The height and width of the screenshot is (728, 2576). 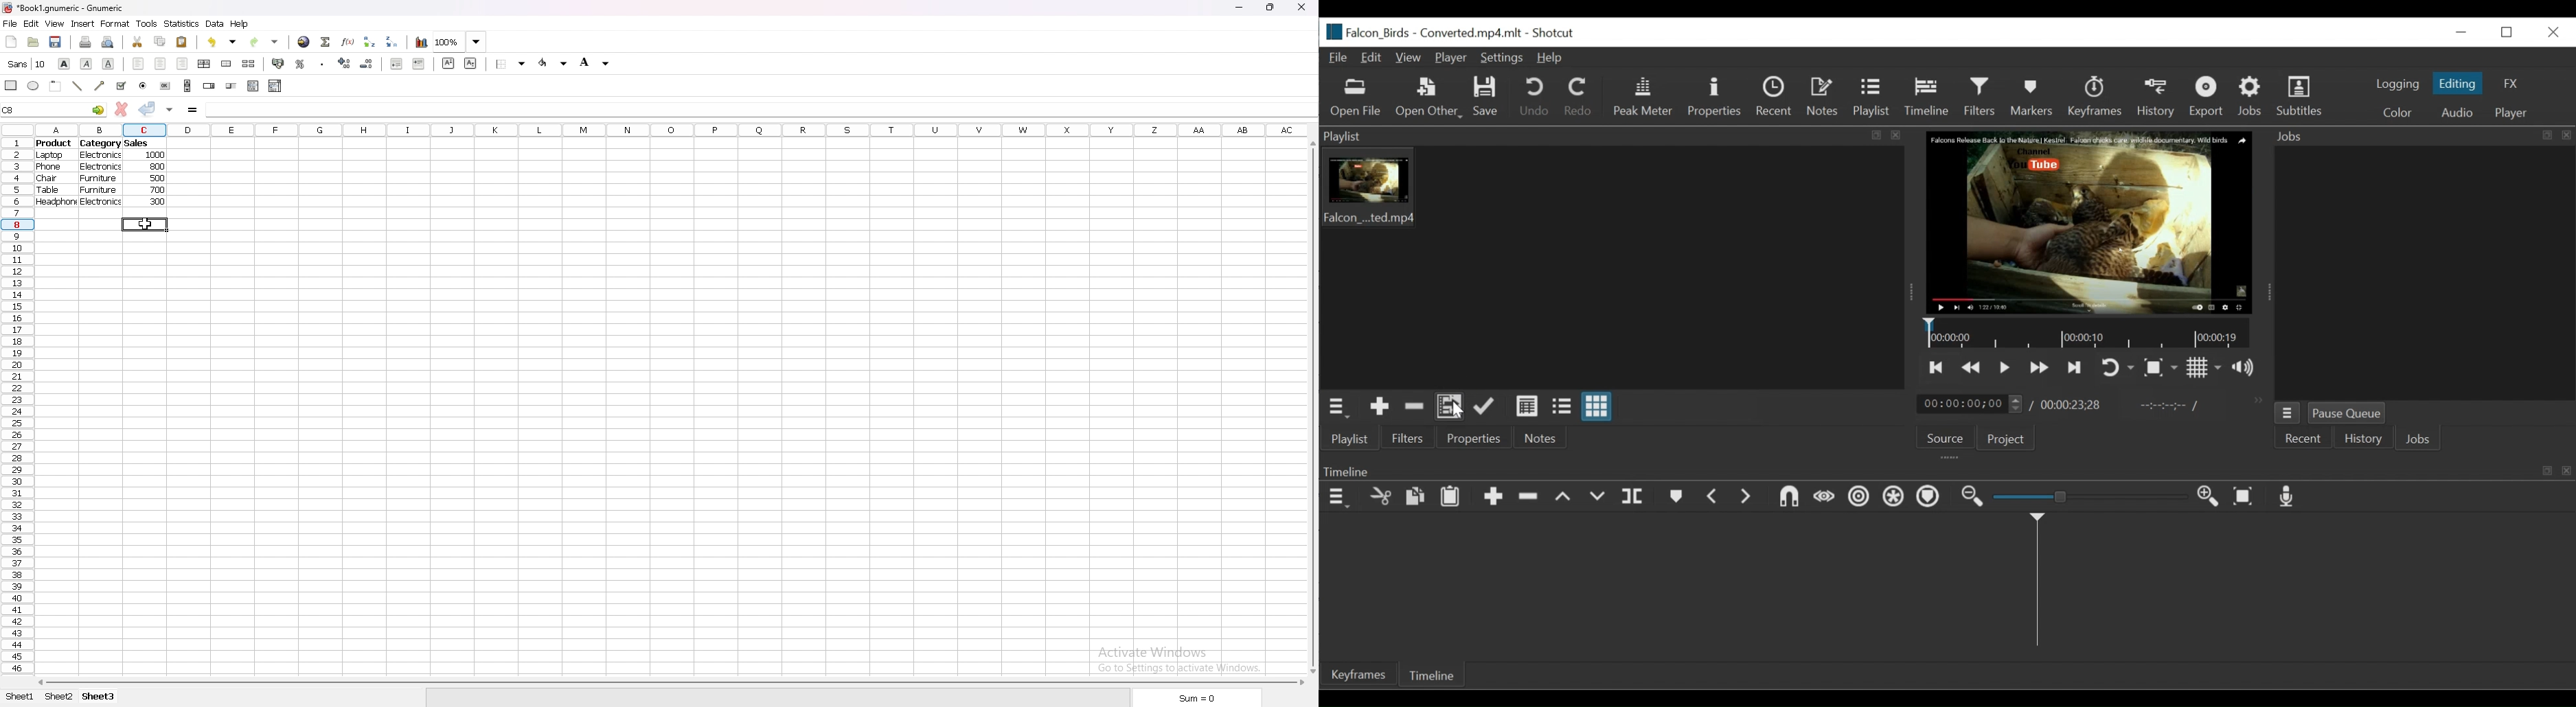 I want to click on 700, so click(x=160, y=191).